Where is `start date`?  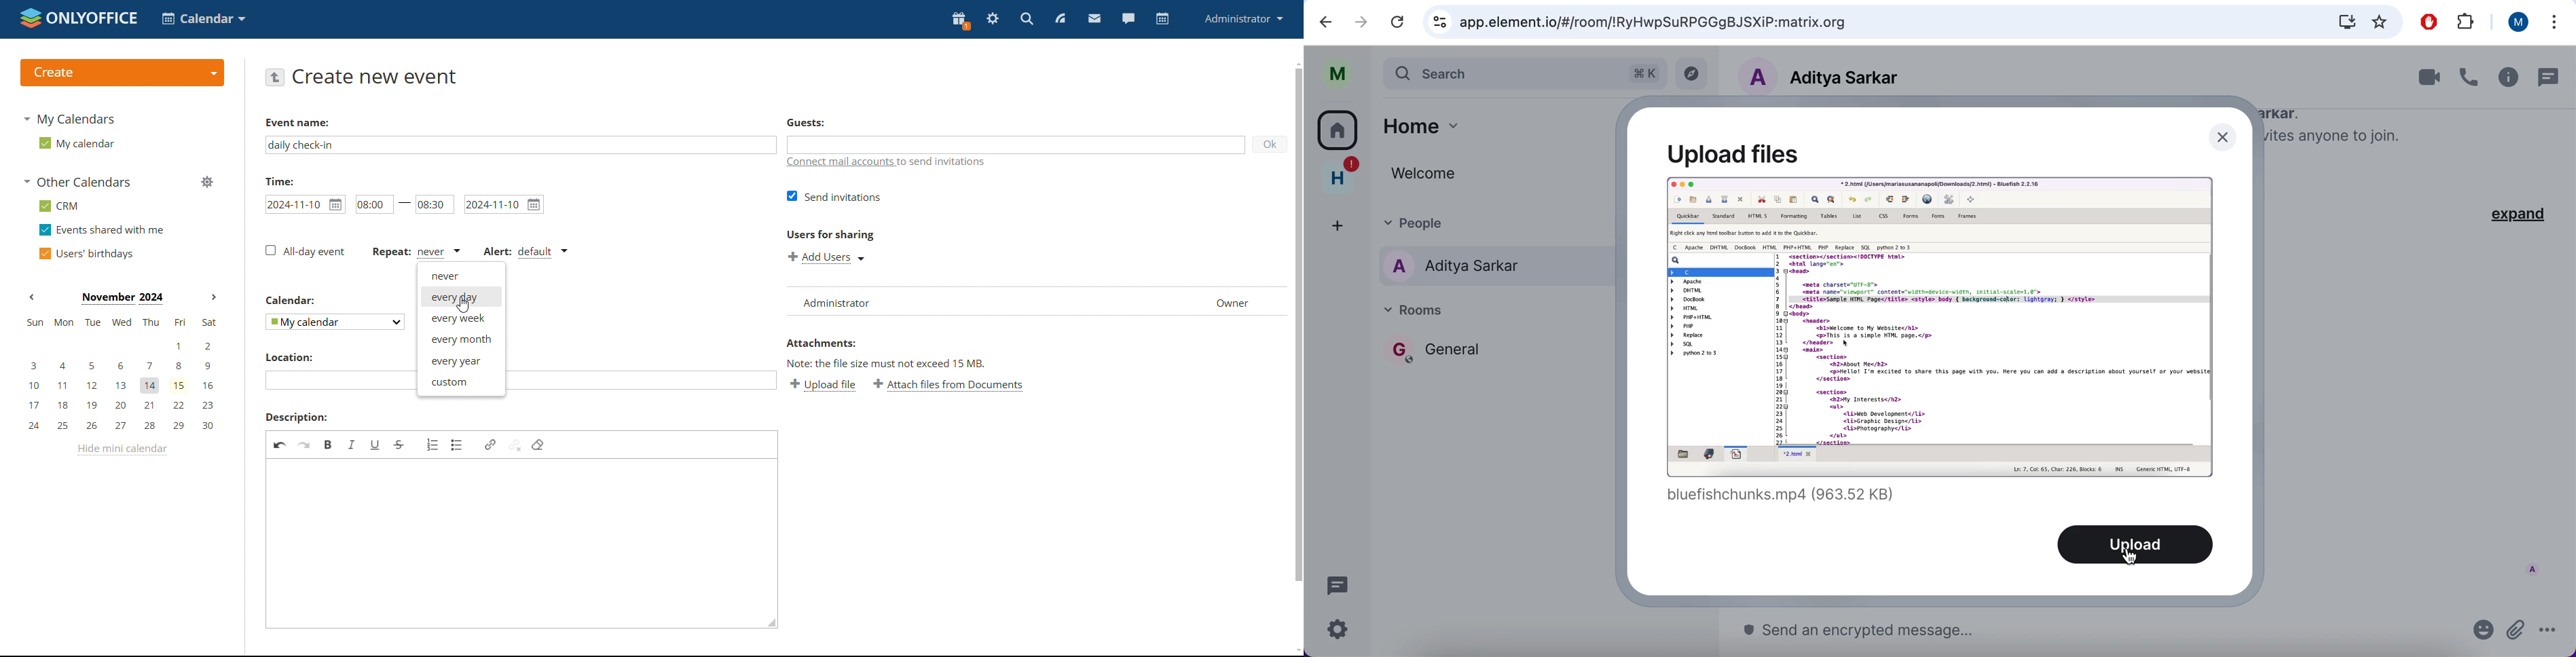
start date is located at coordinates (305, 203).